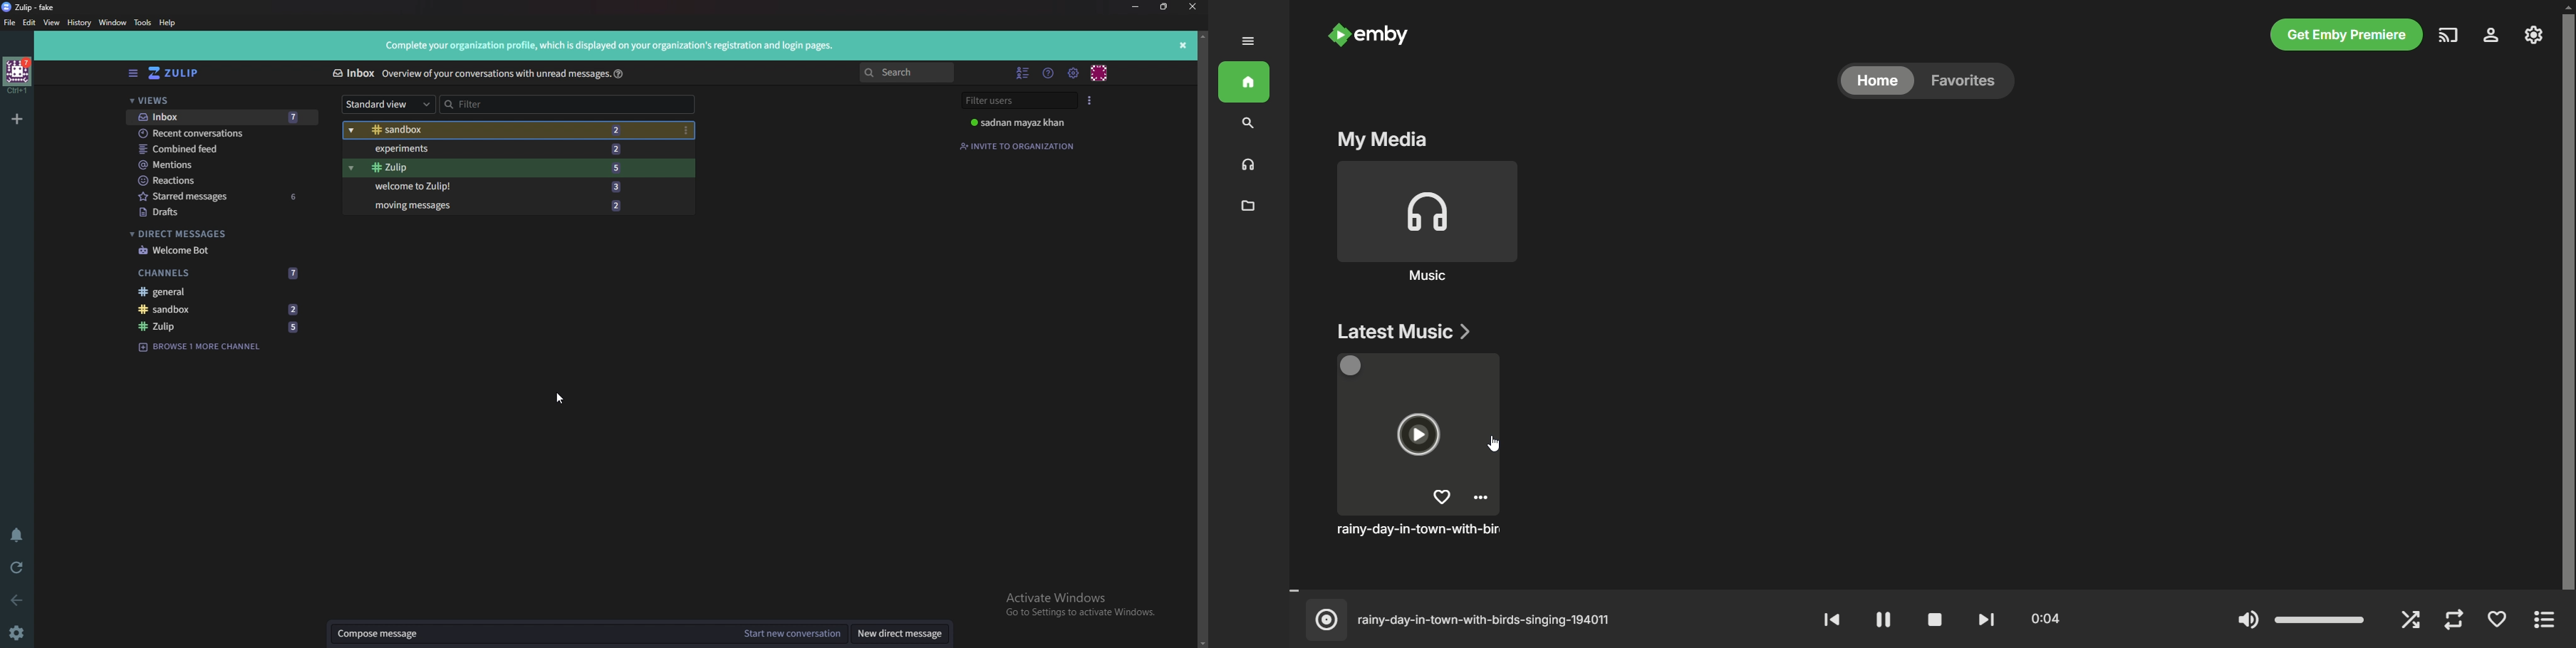  I want to click on sadnan mayaaz khan, so click(1028, 122).